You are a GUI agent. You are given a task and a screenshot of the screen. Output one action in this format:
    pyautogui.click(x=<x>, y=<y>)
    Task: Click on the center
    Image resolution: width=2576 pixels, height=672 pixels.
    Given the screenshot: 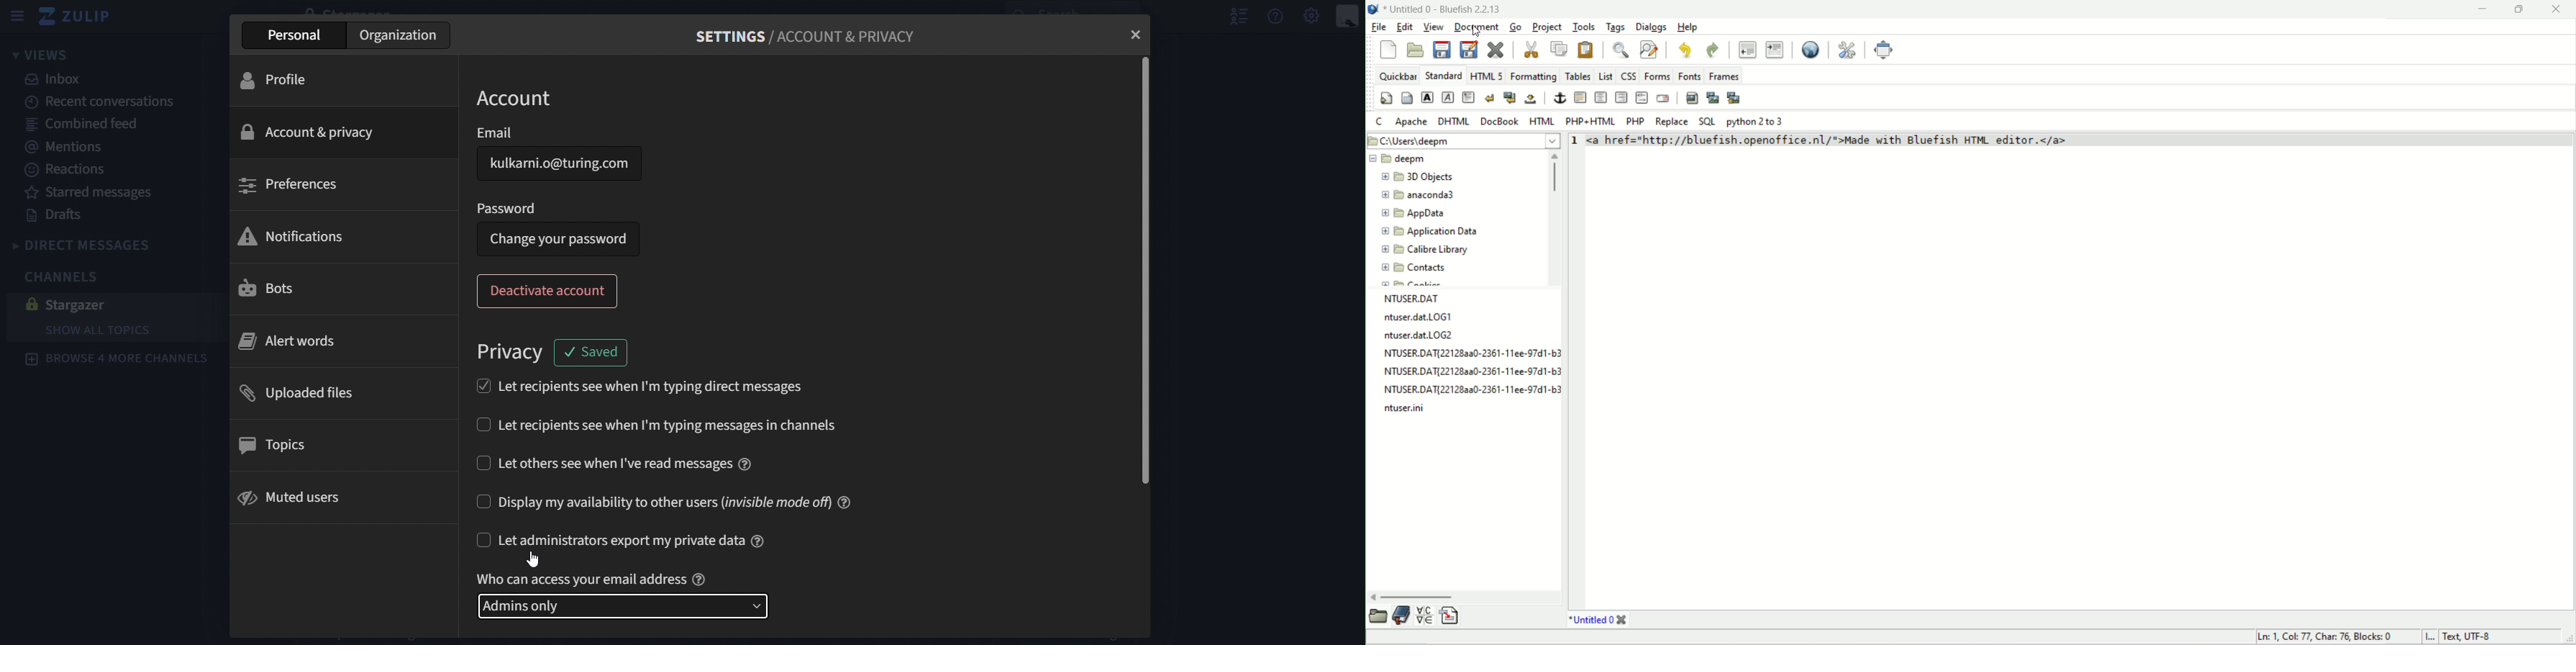 What is the action you would take?
    pyautogui.click(x=1601, y=98)
    